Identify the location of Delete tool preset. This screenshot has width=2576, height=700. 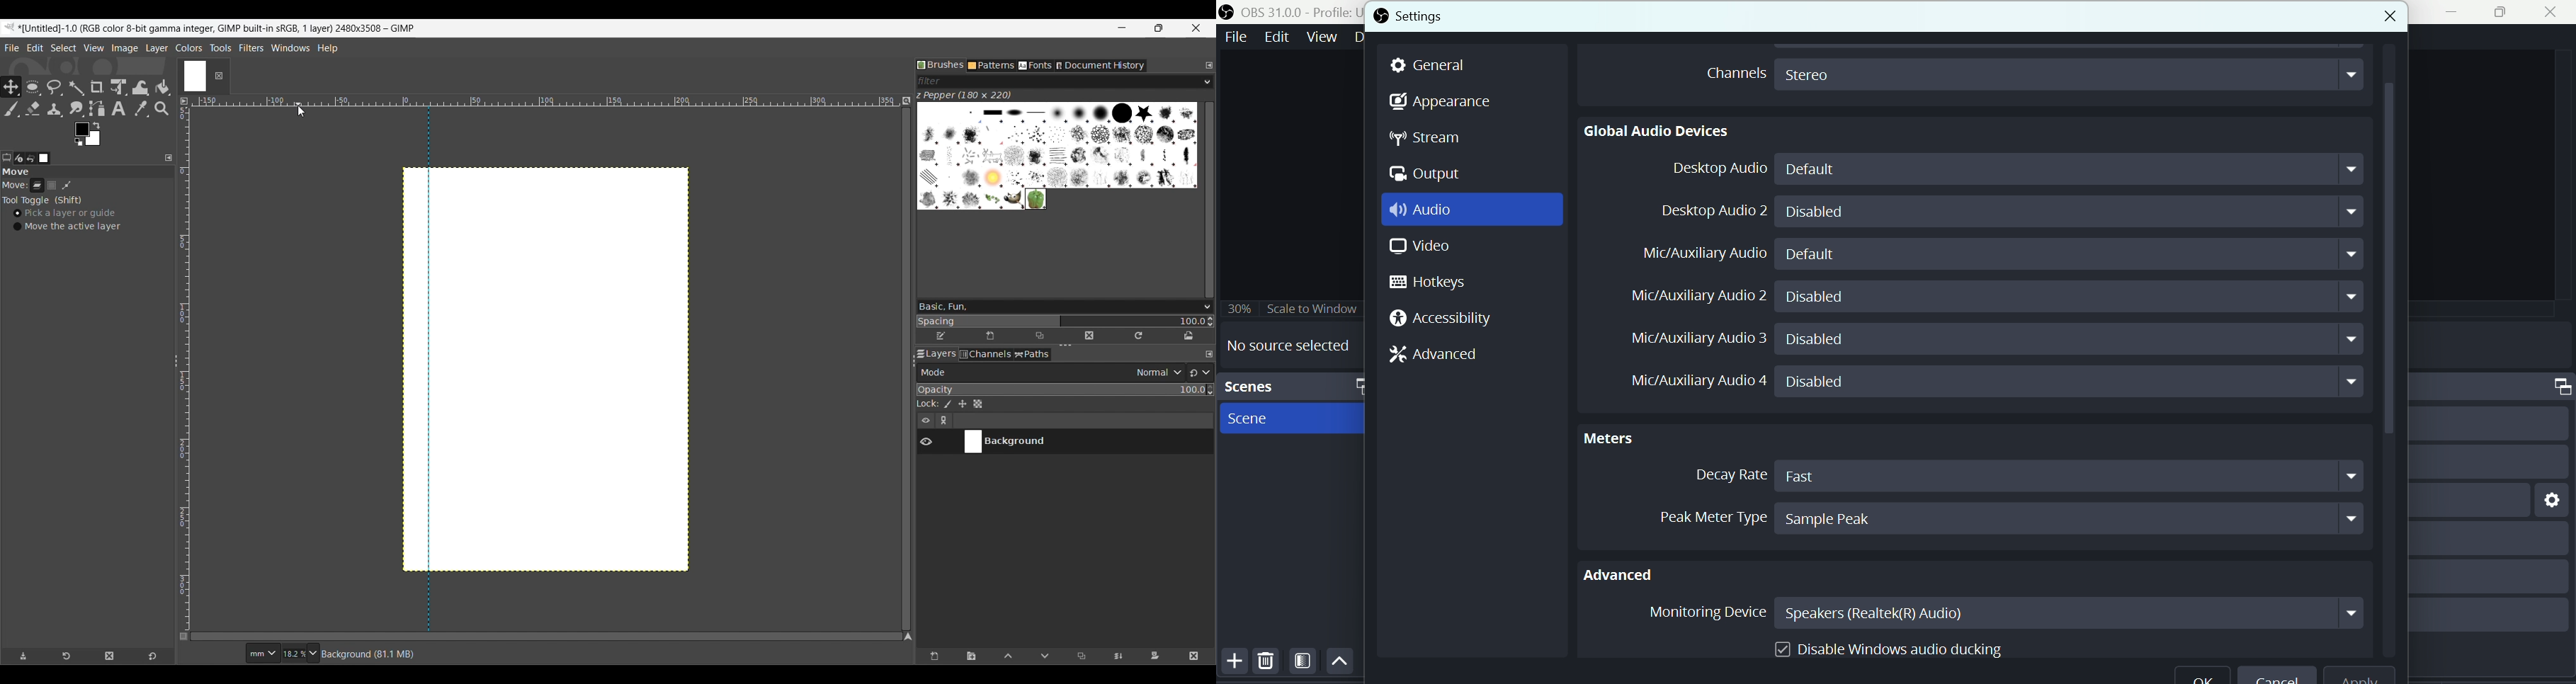
(110, 656).